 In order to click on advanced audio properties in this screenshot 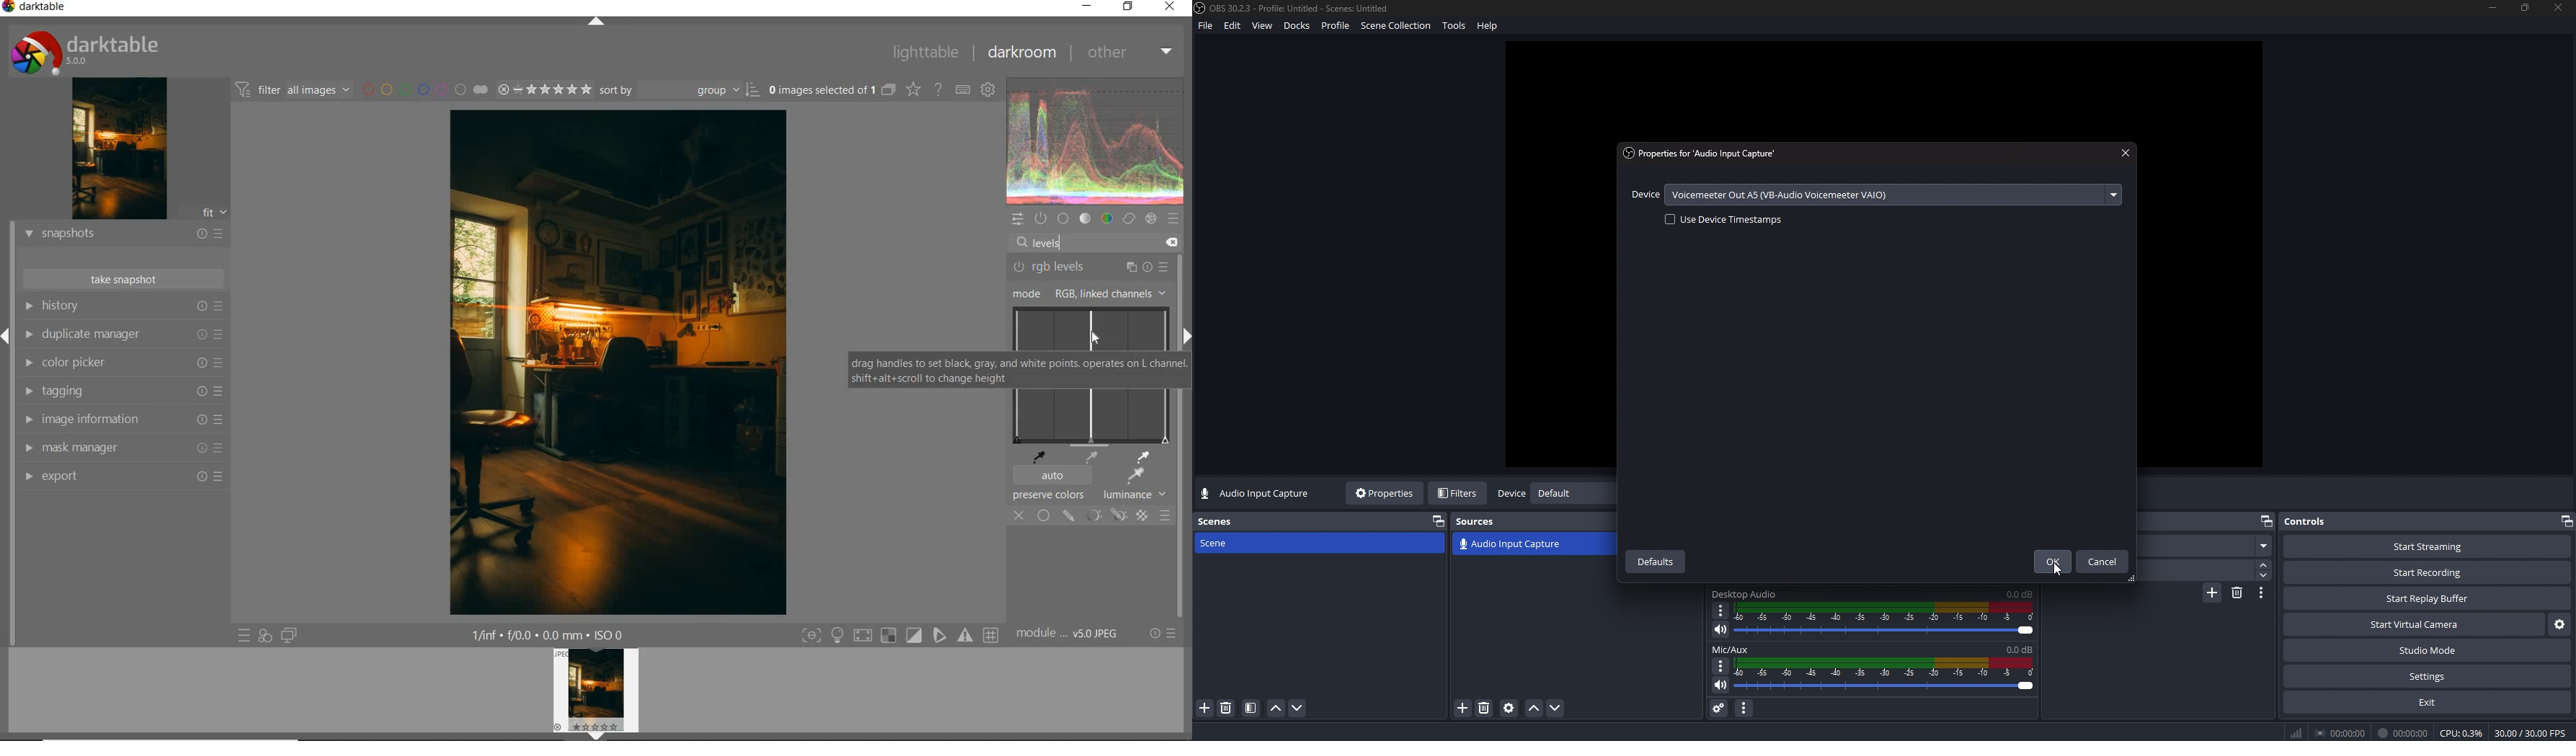, I will do `click(1718, 707)`.